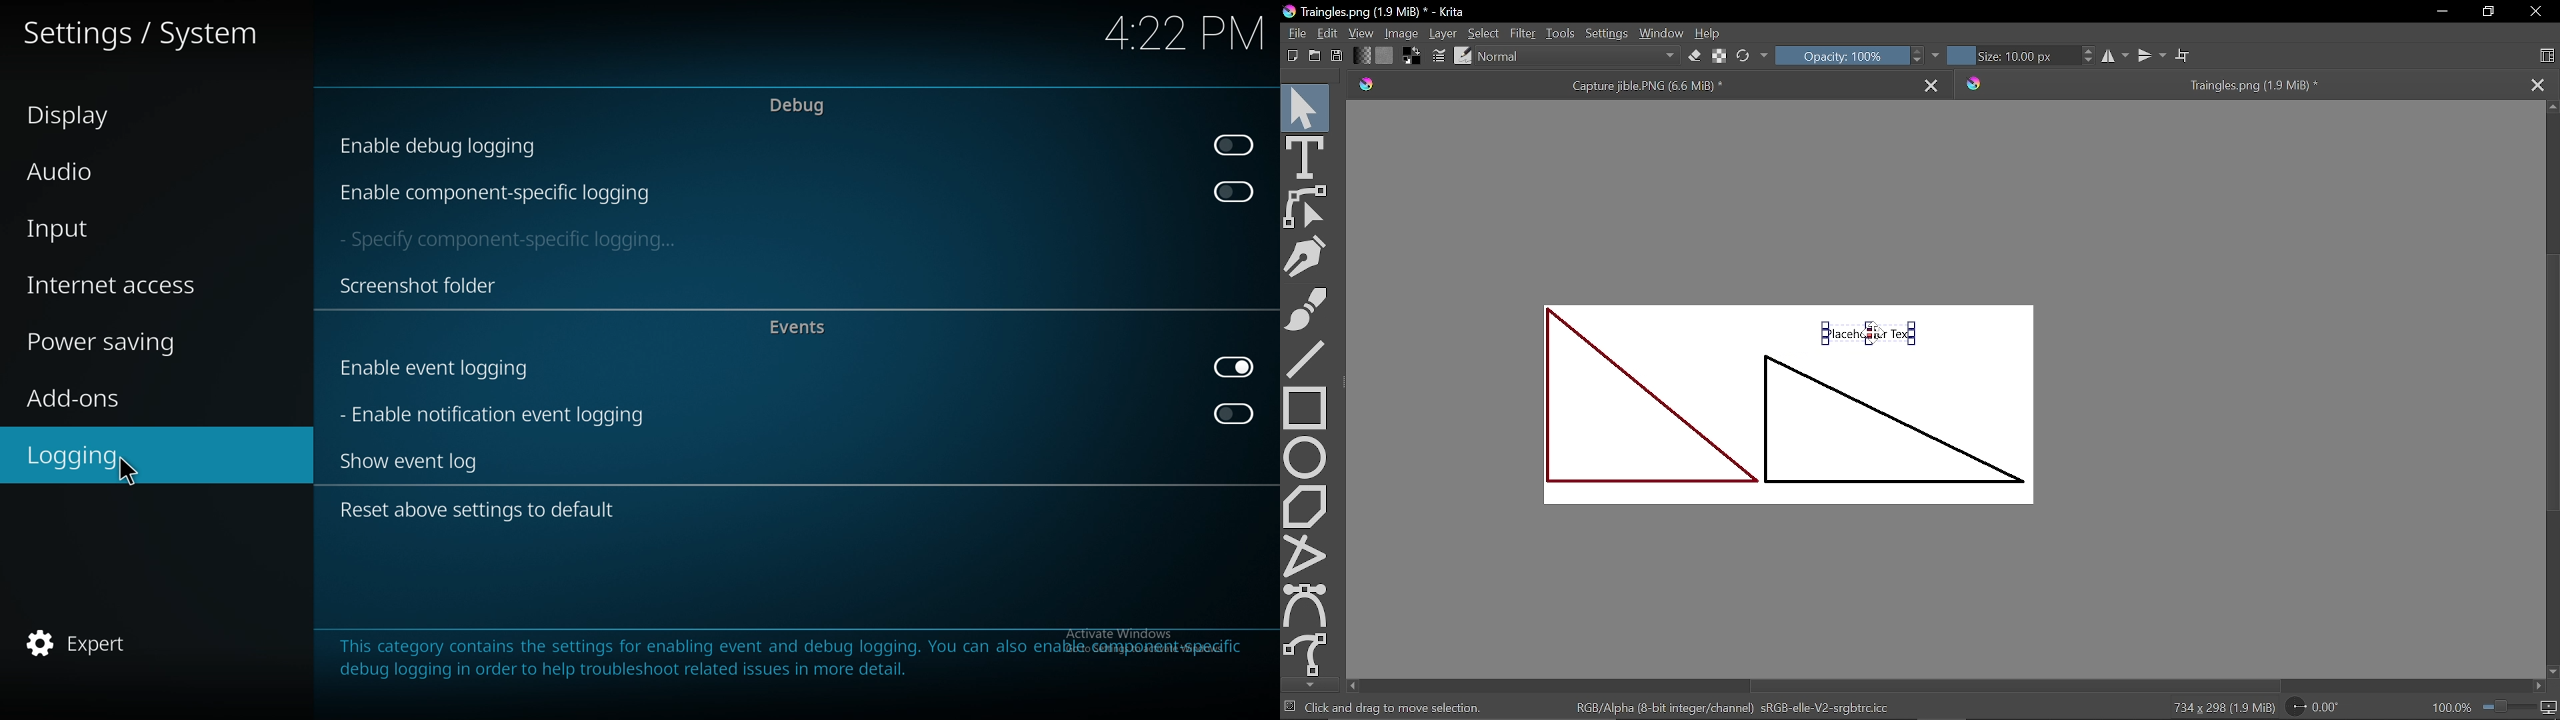 The image size is (2576, 728). I want to click on Vertical scrollbar, so click(2552, 389).